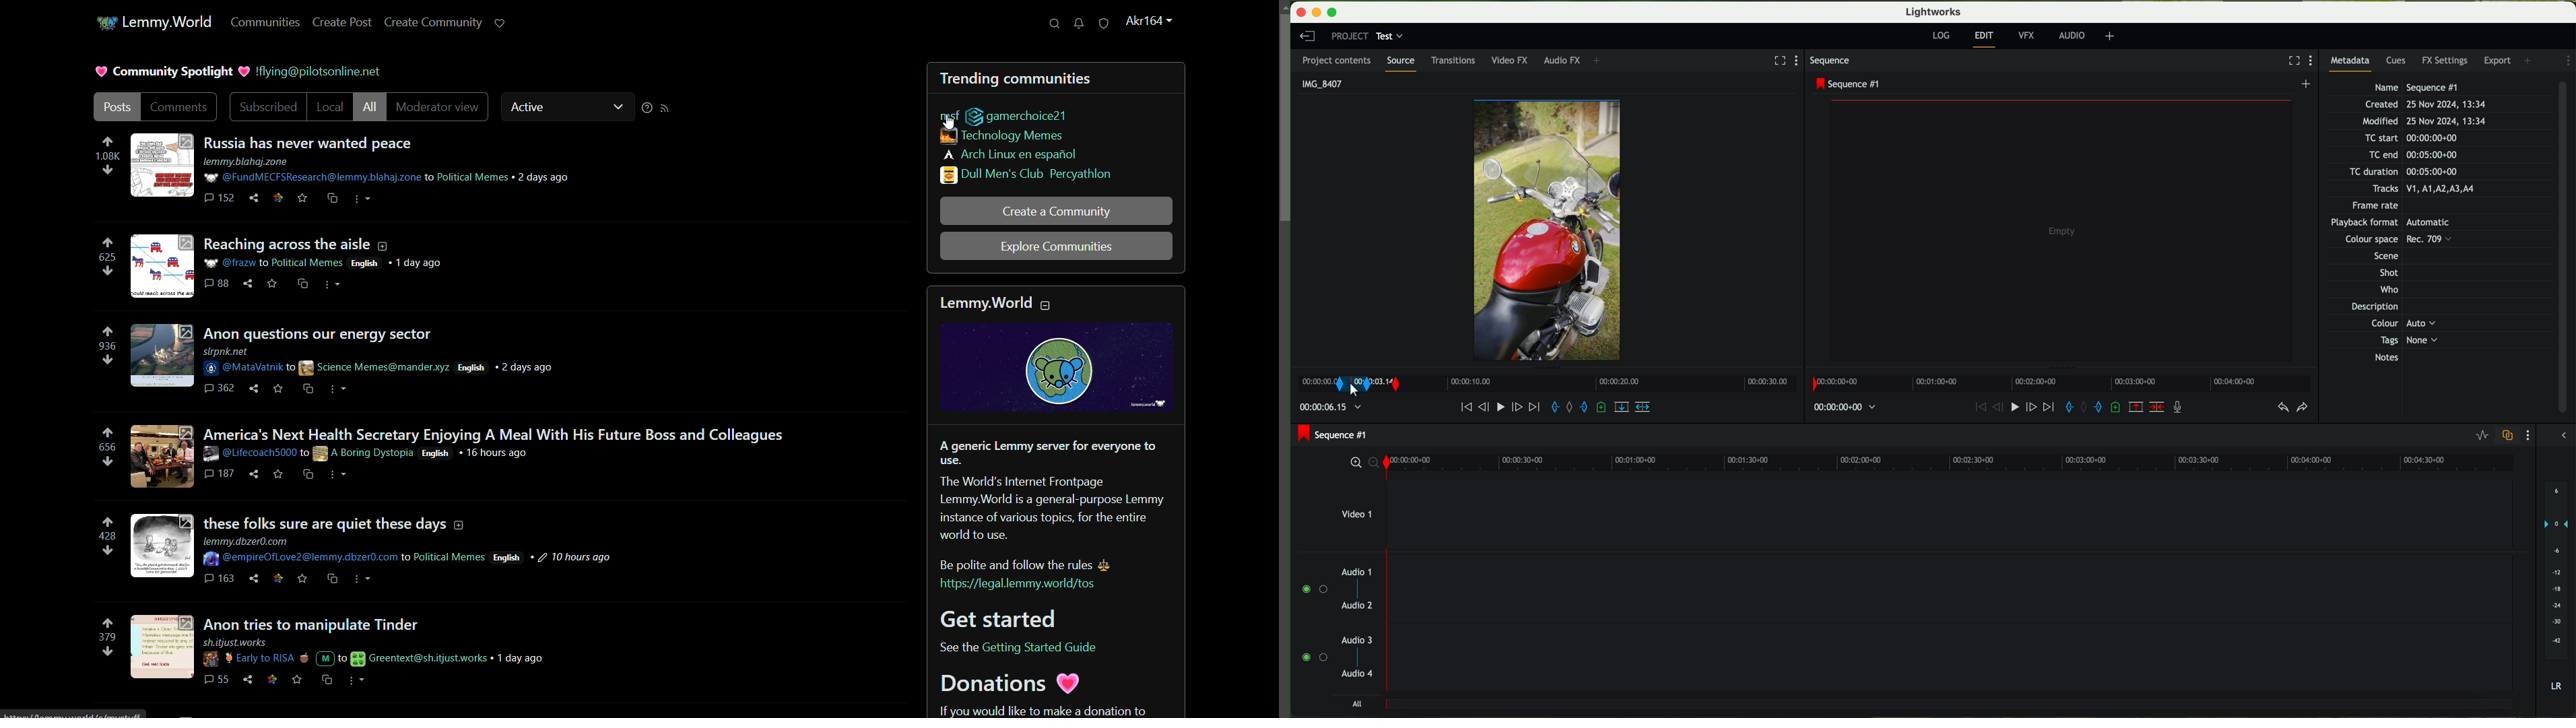 Image resolution: width=2576 pixels, height=728 pixels. Describe the element at coordinates (107, 523) in the screenshot. I see `upvote` at that location.